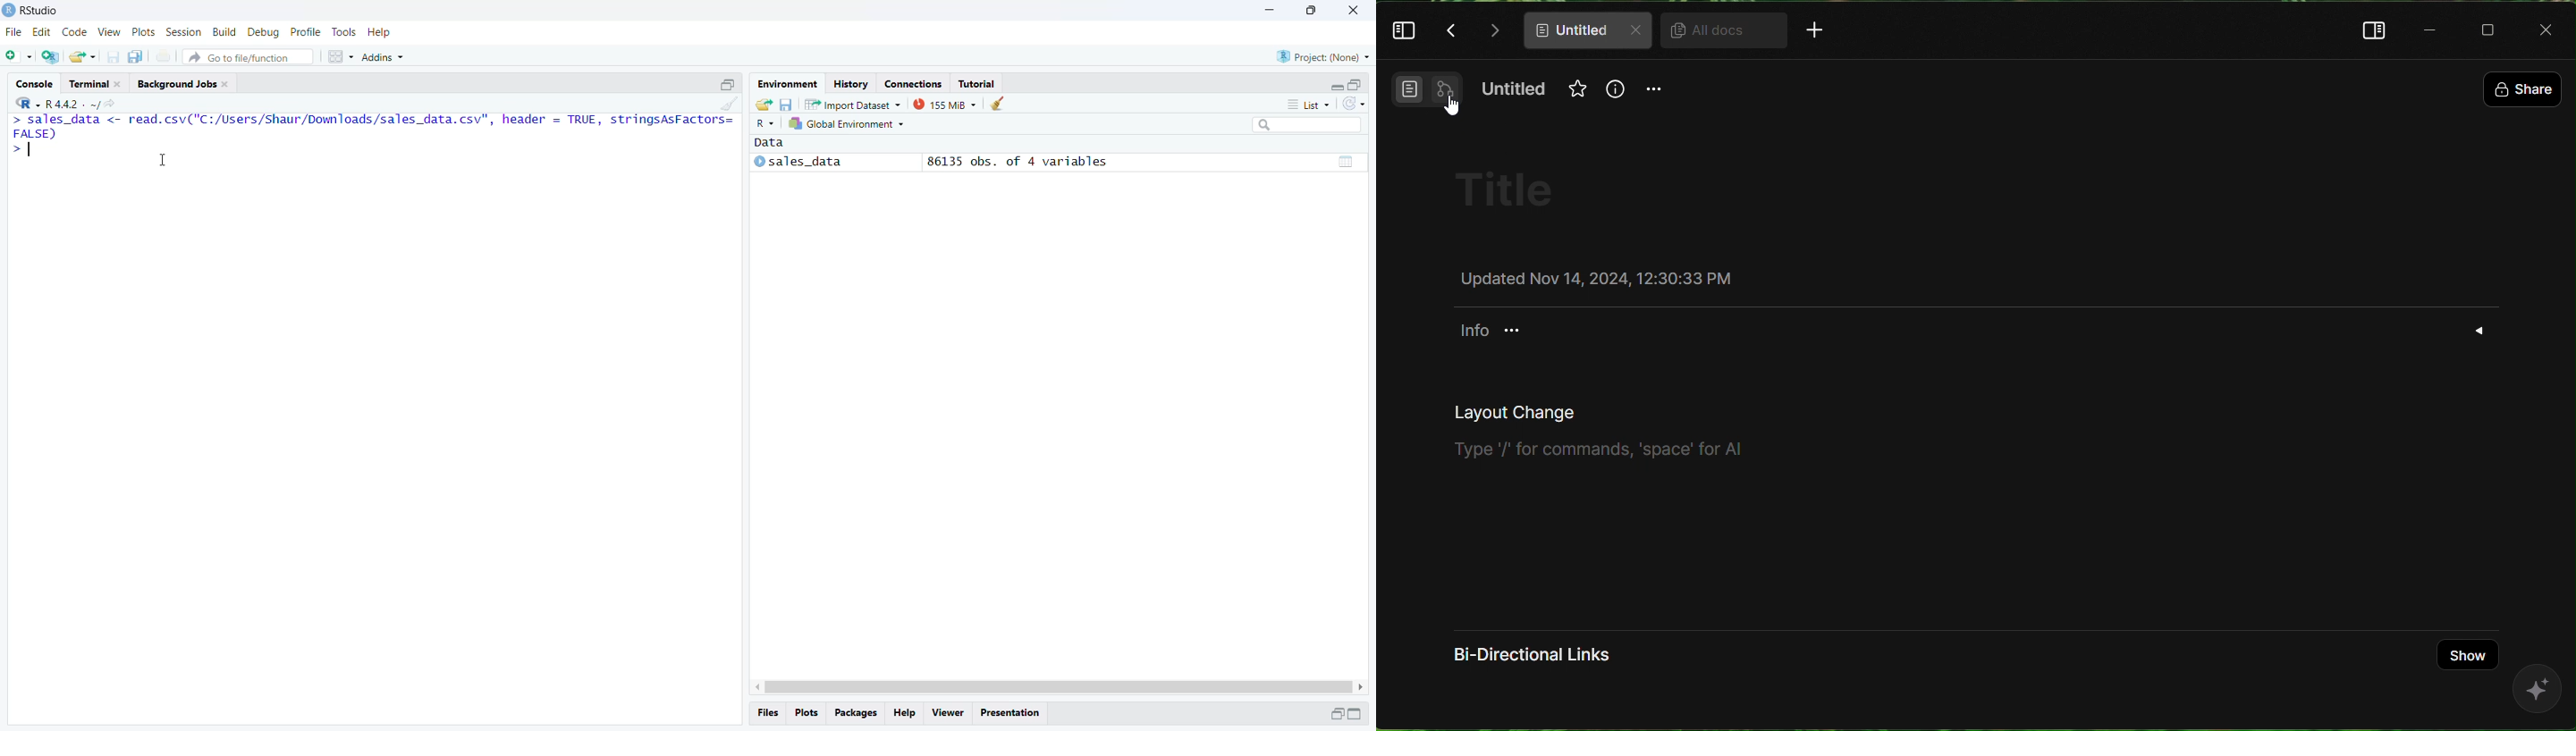 This screenshot has width=2576, height=756. What do you see at coordinates (264, 34) in the screenshot?
I see `Debug` at bounding box center [264, 34].